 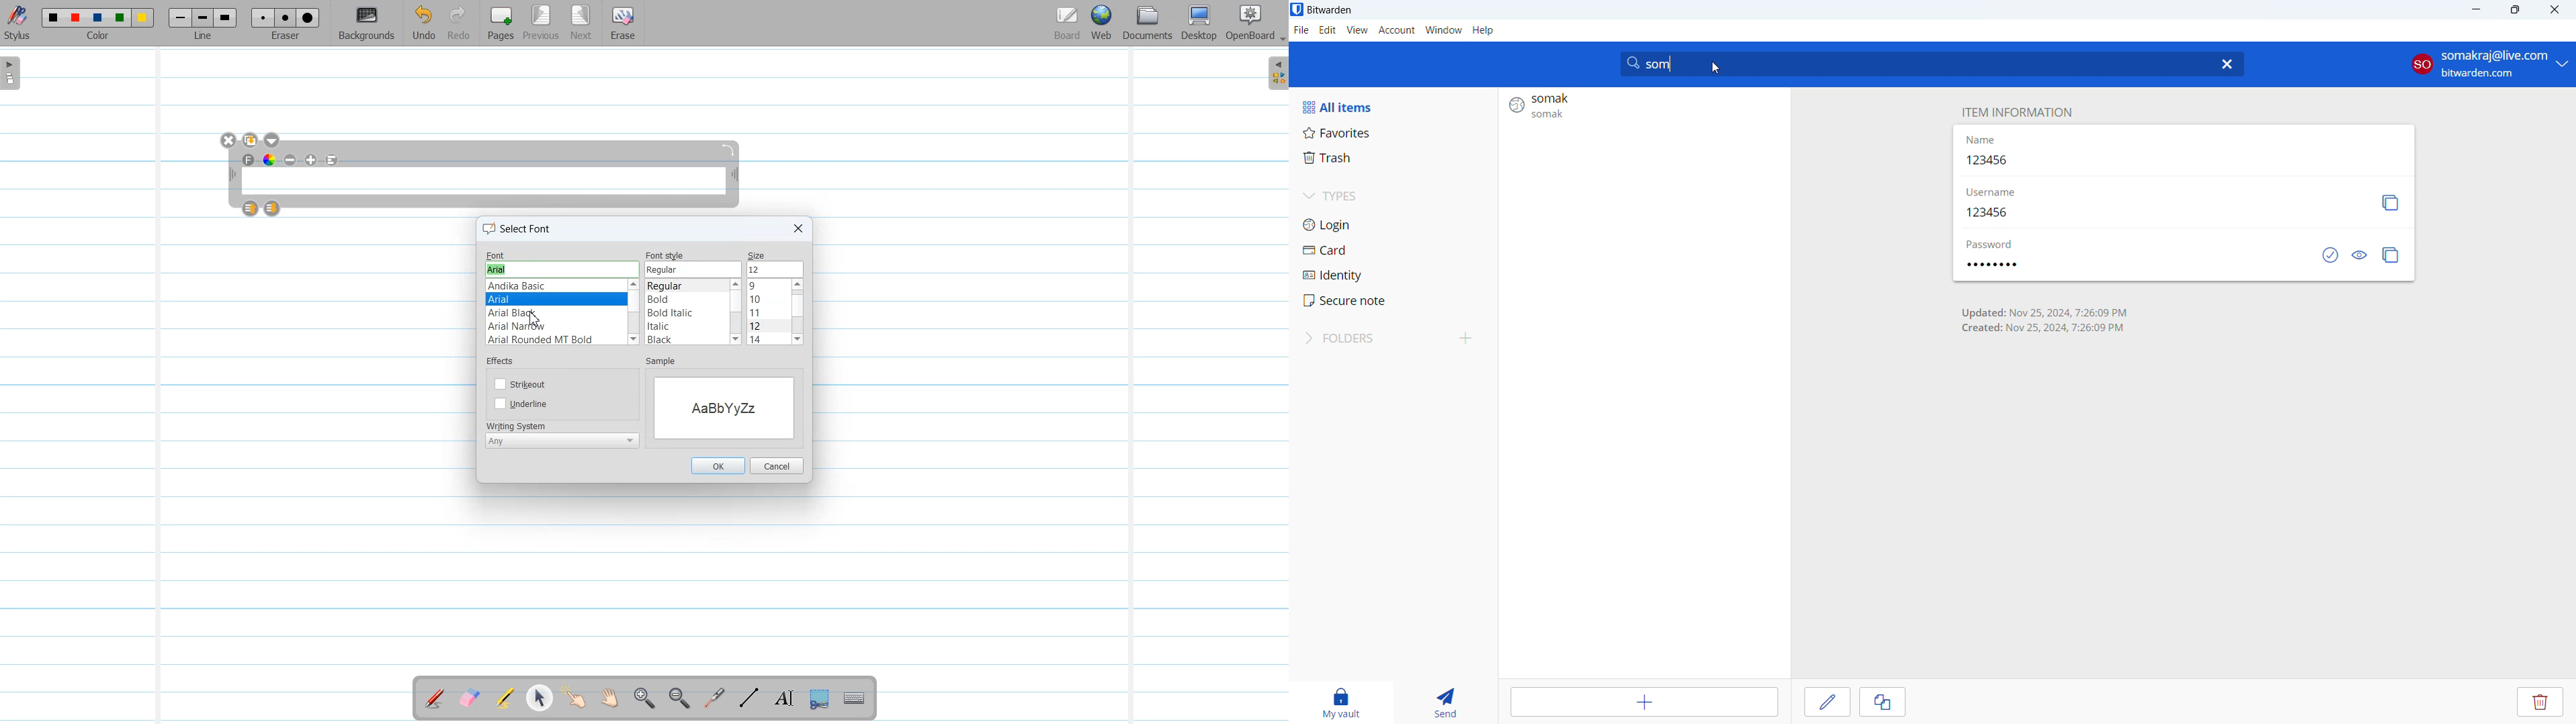 What do you see at coordinates (1301, 30) in the screenshot?
I see `file` at bounding box center [1301, 30].